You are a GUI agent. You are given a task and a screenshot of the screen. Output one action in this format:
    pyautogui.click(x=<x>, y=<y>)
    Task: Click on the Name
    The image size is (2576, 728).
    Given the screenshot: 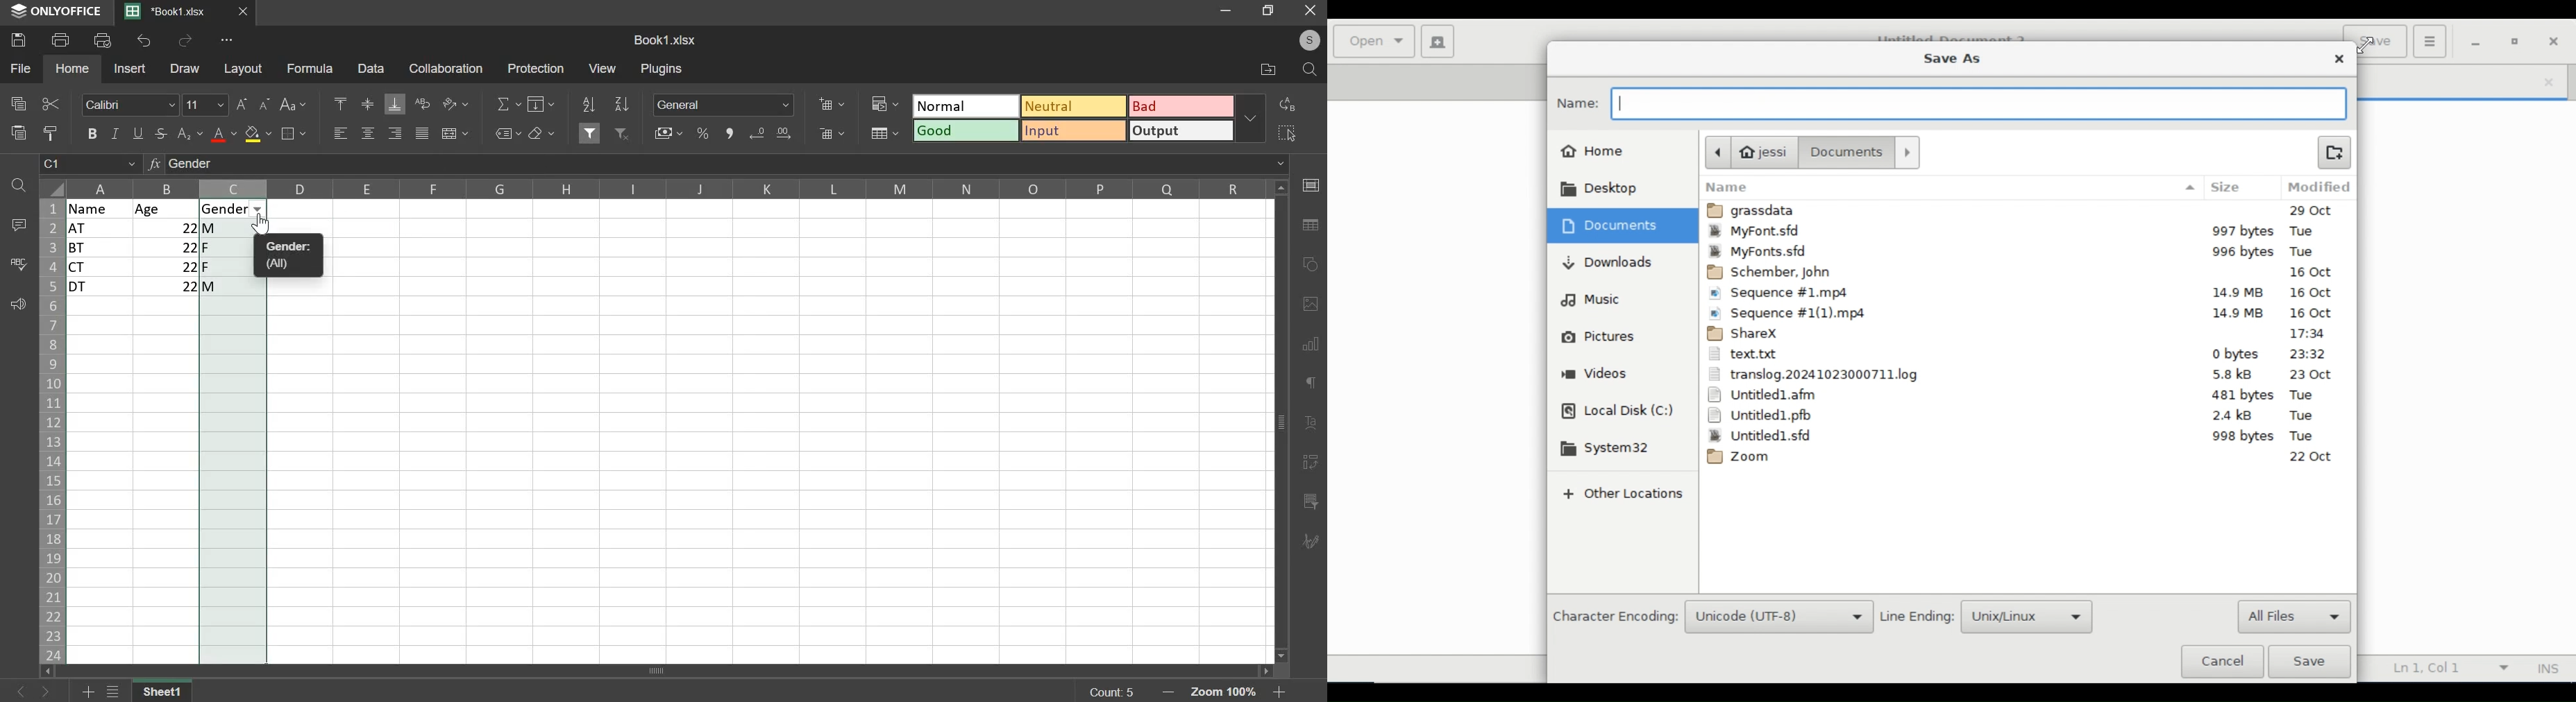 What is the action you would take?
    pyautogui.click(x=1952, y=187)
    